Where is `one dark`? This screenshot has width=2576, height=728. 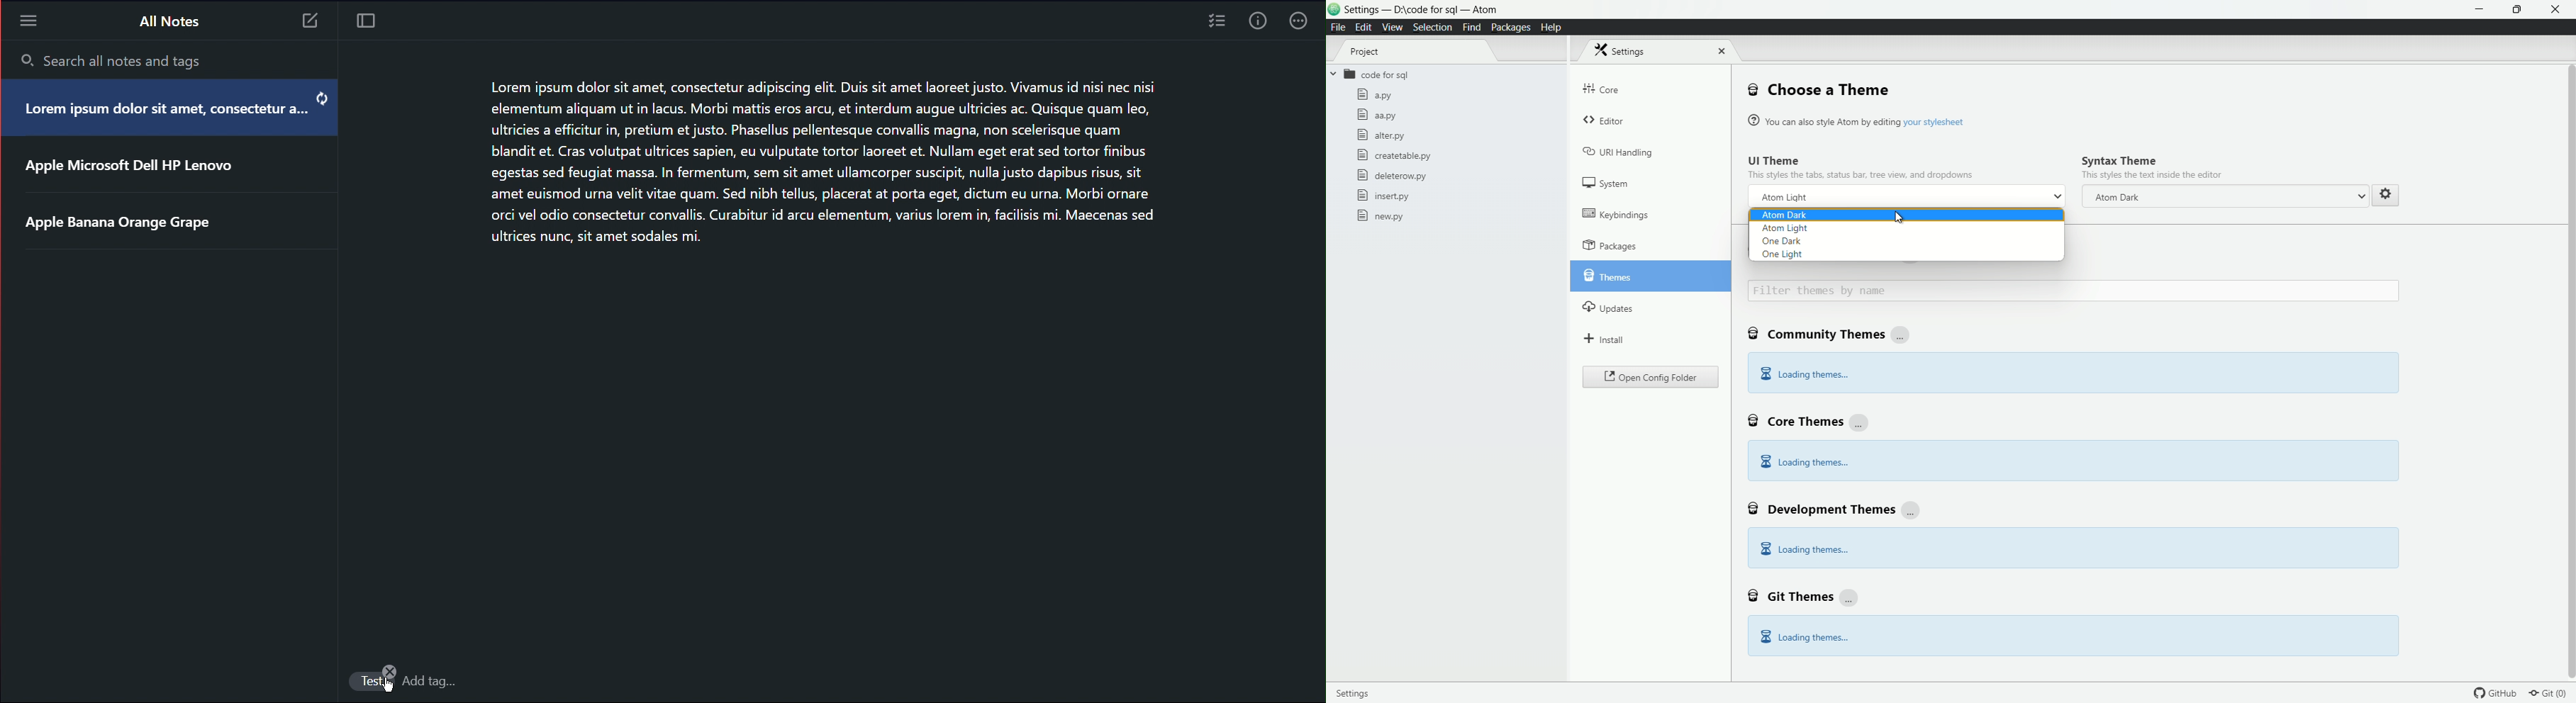
one dark is located at coordinates (1782, 242).